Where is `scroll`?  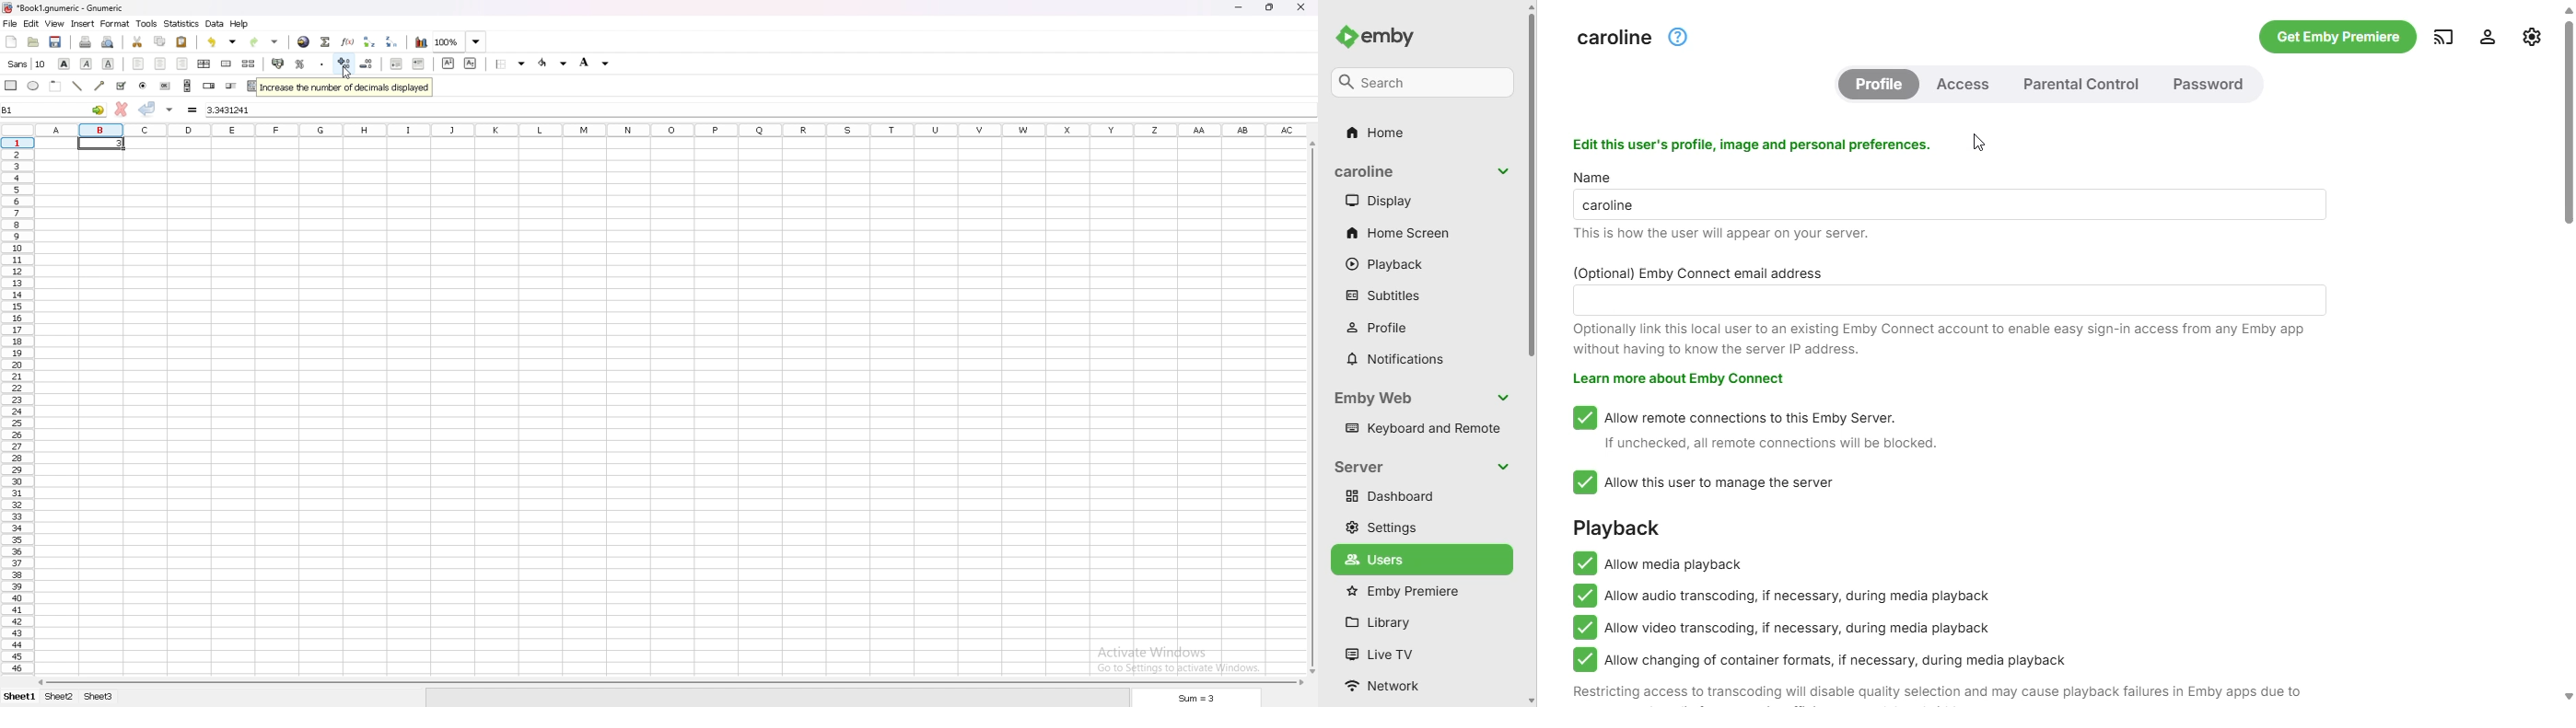 scroll is located at coordinates (187, 86).